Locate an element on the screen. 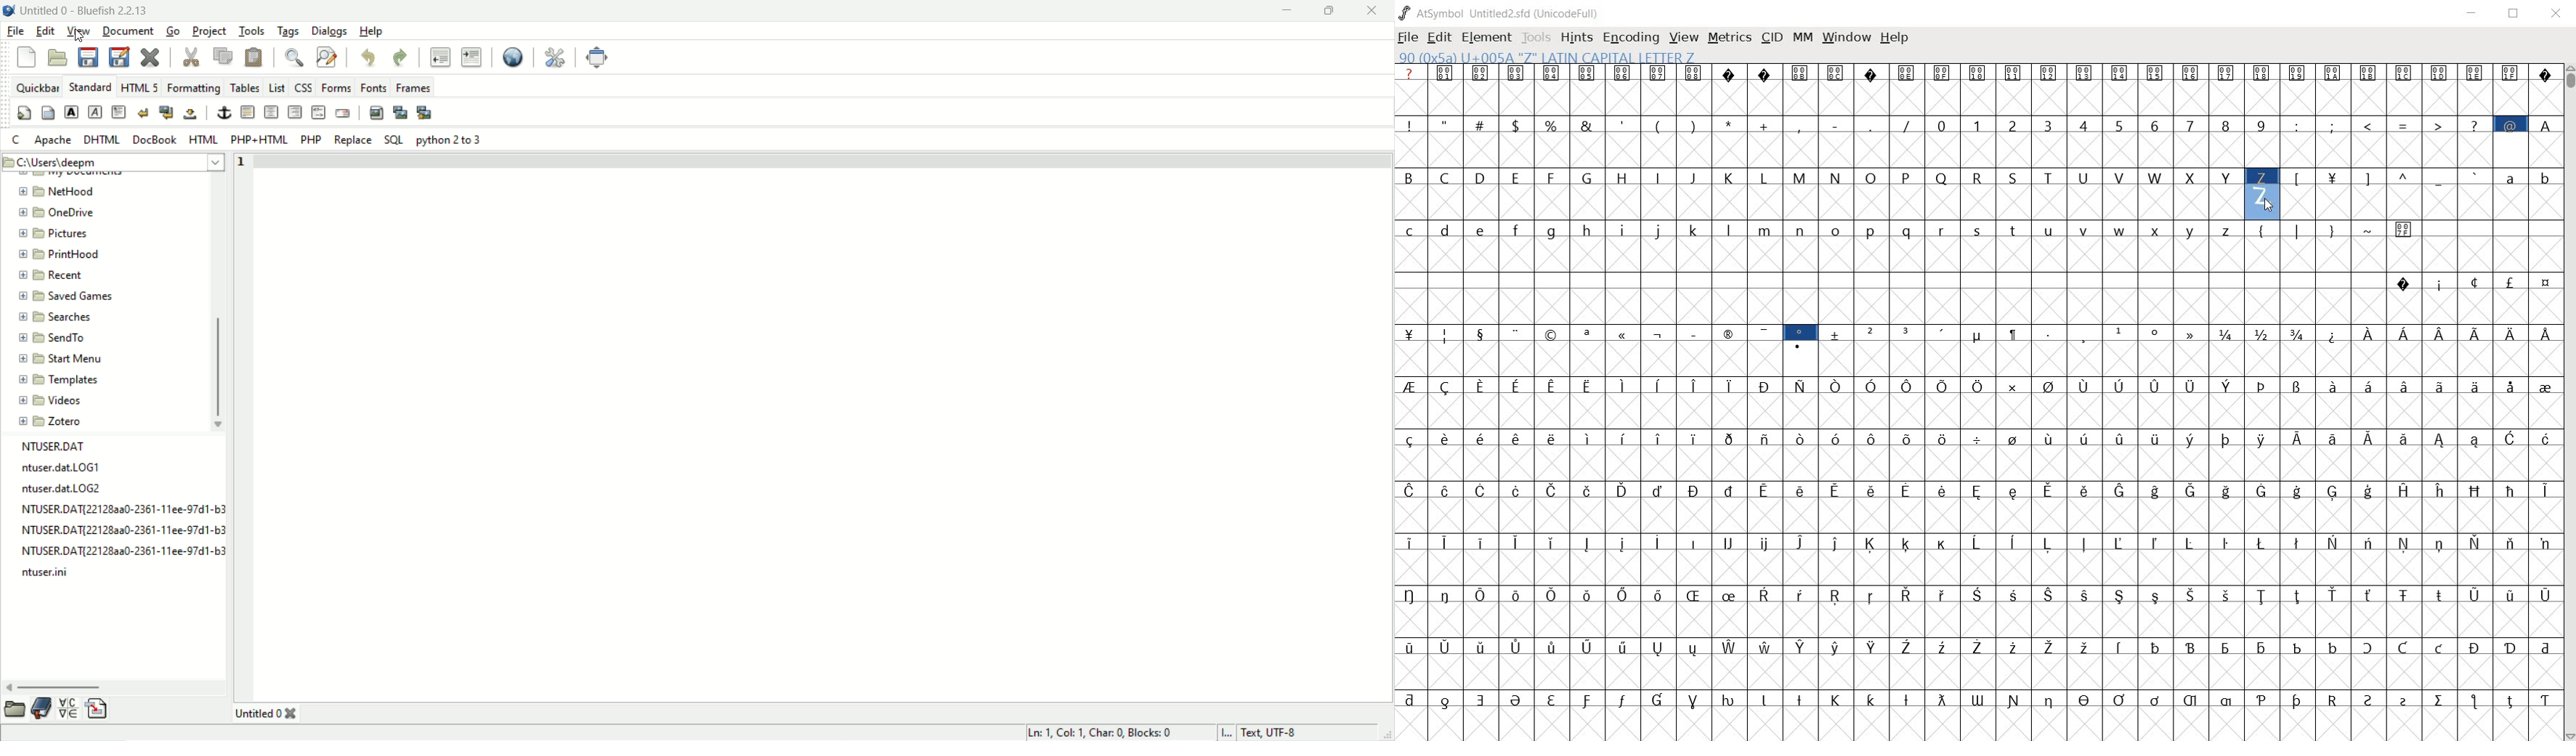 Image resolution: width=2576 pixels, height=756 pixels. help is located at coordinates (371, 32).